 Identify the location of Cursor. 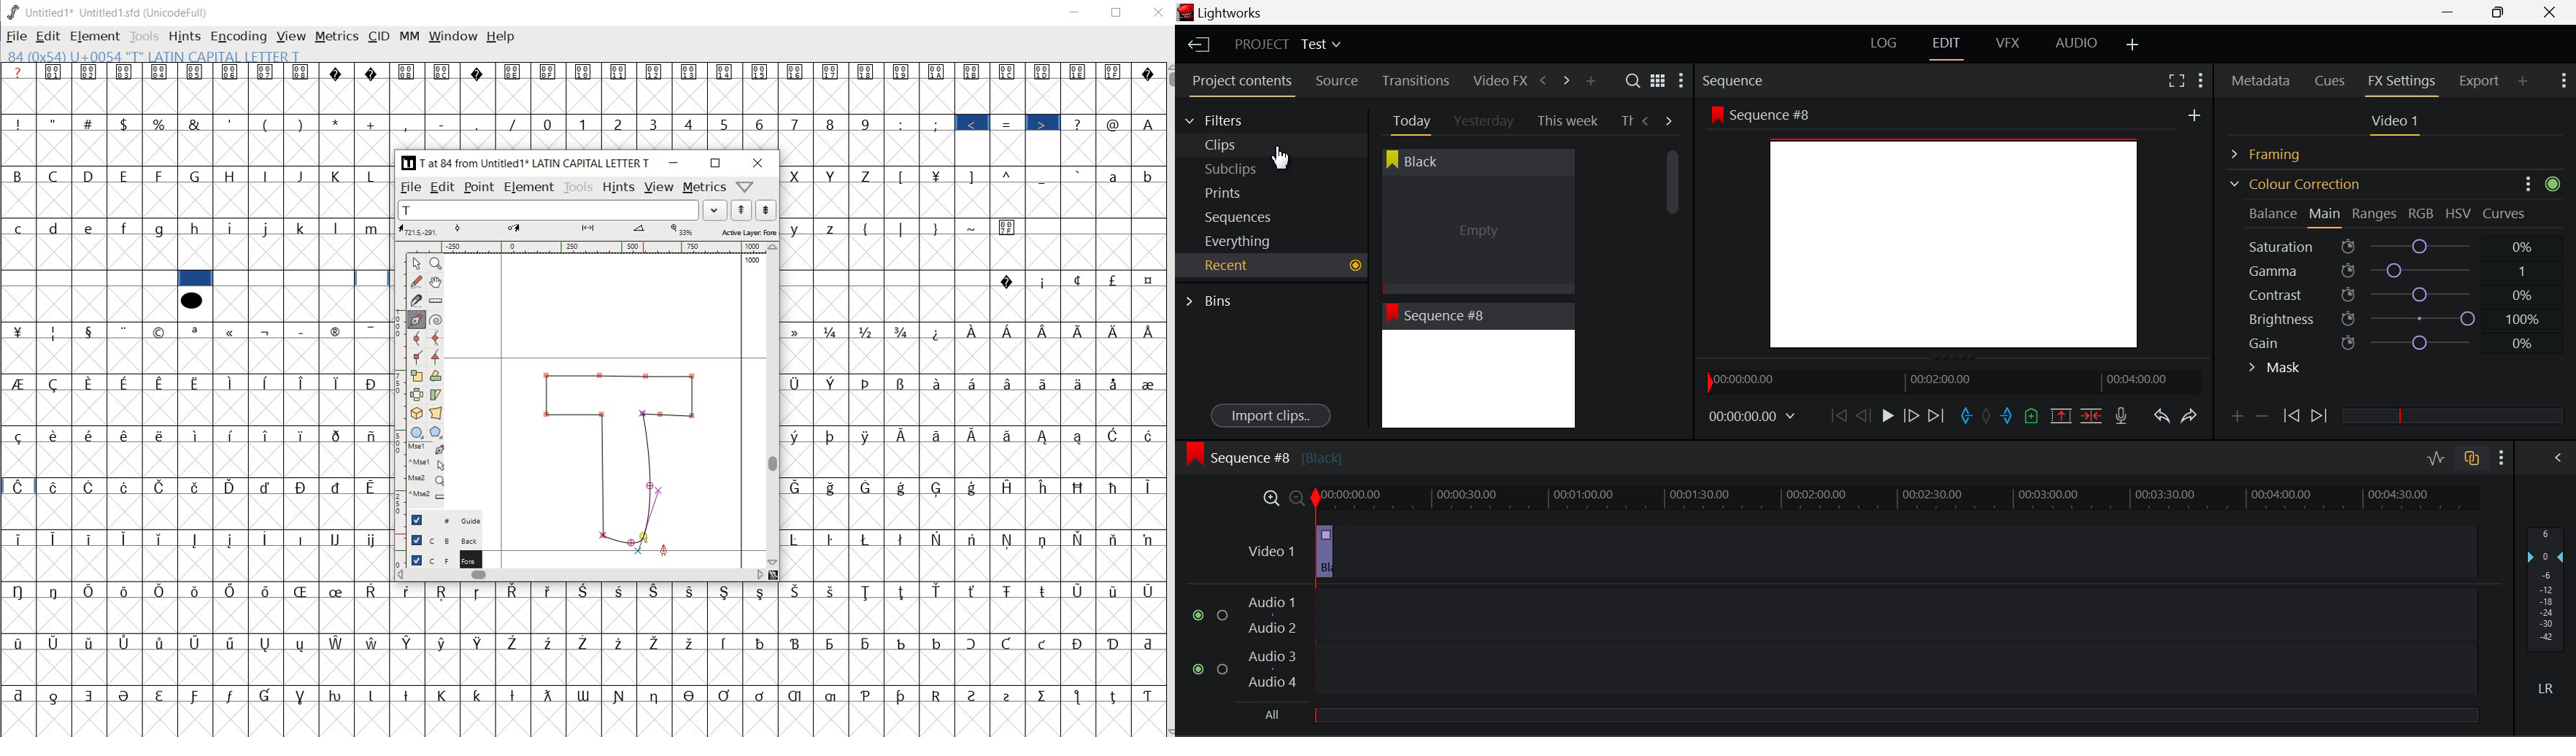
(1280, 157).